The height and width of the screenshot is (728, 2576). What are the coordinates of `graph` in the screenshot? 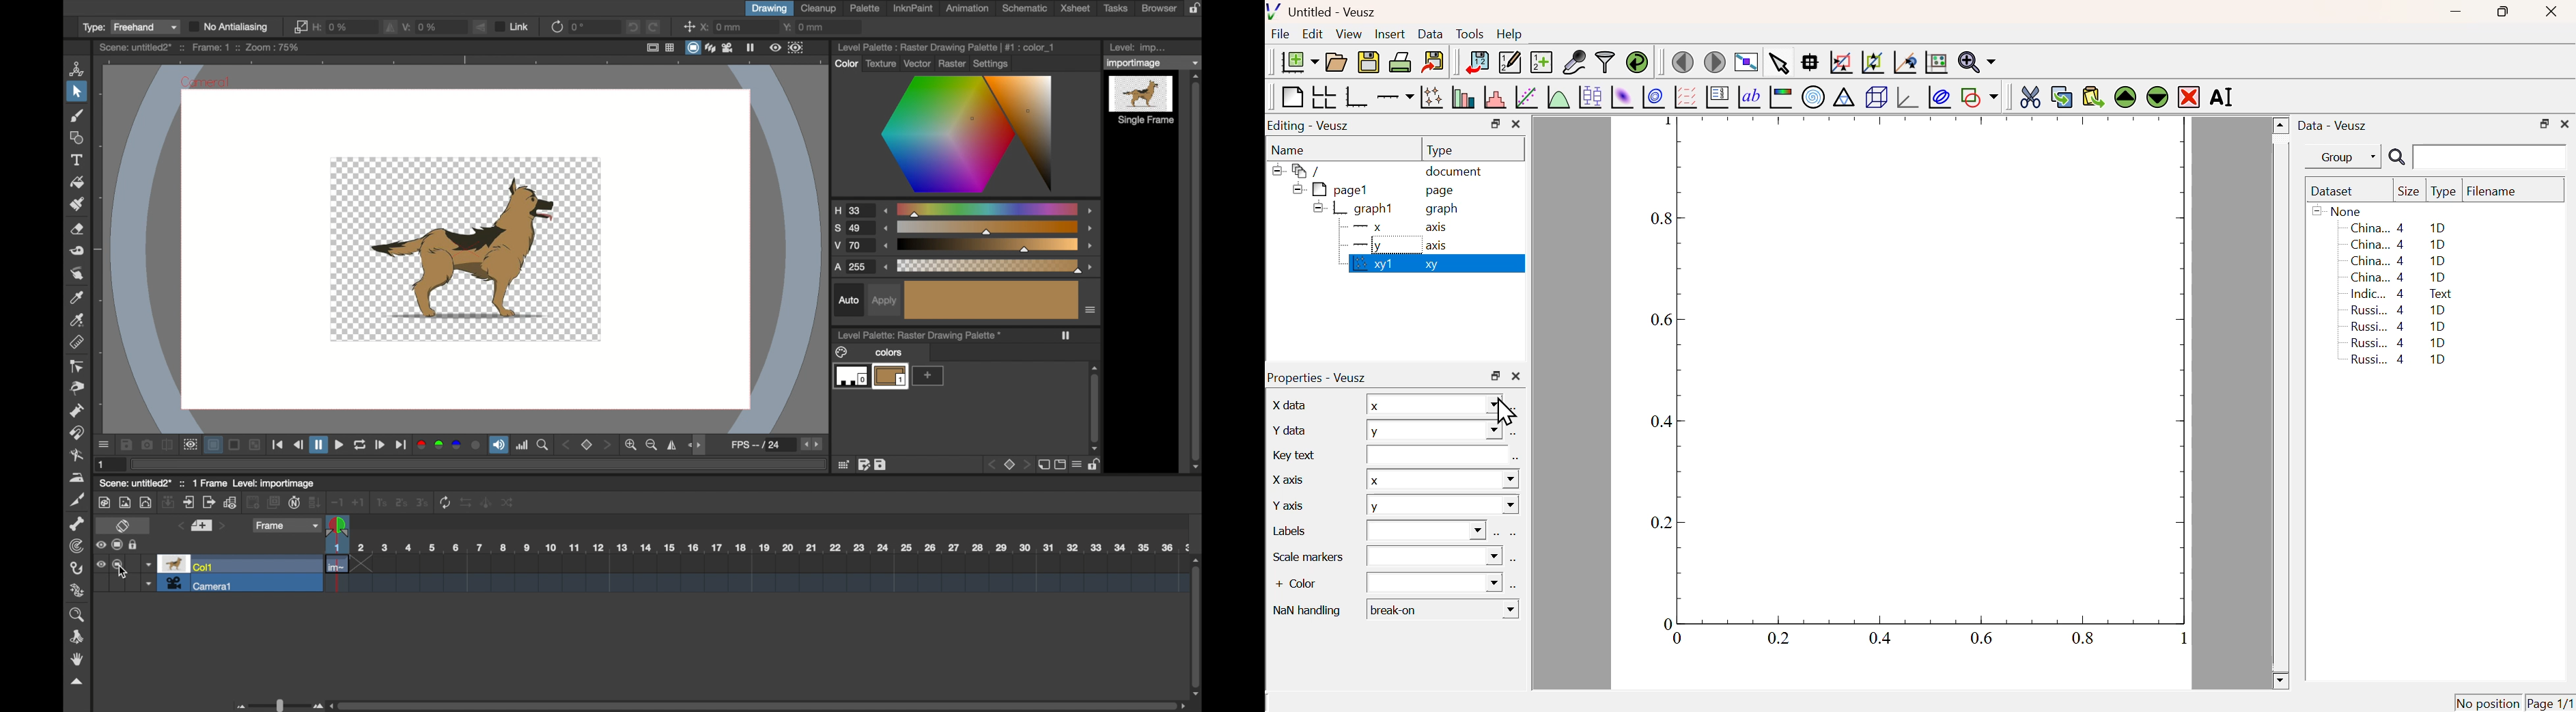 It's located at (231, 502).